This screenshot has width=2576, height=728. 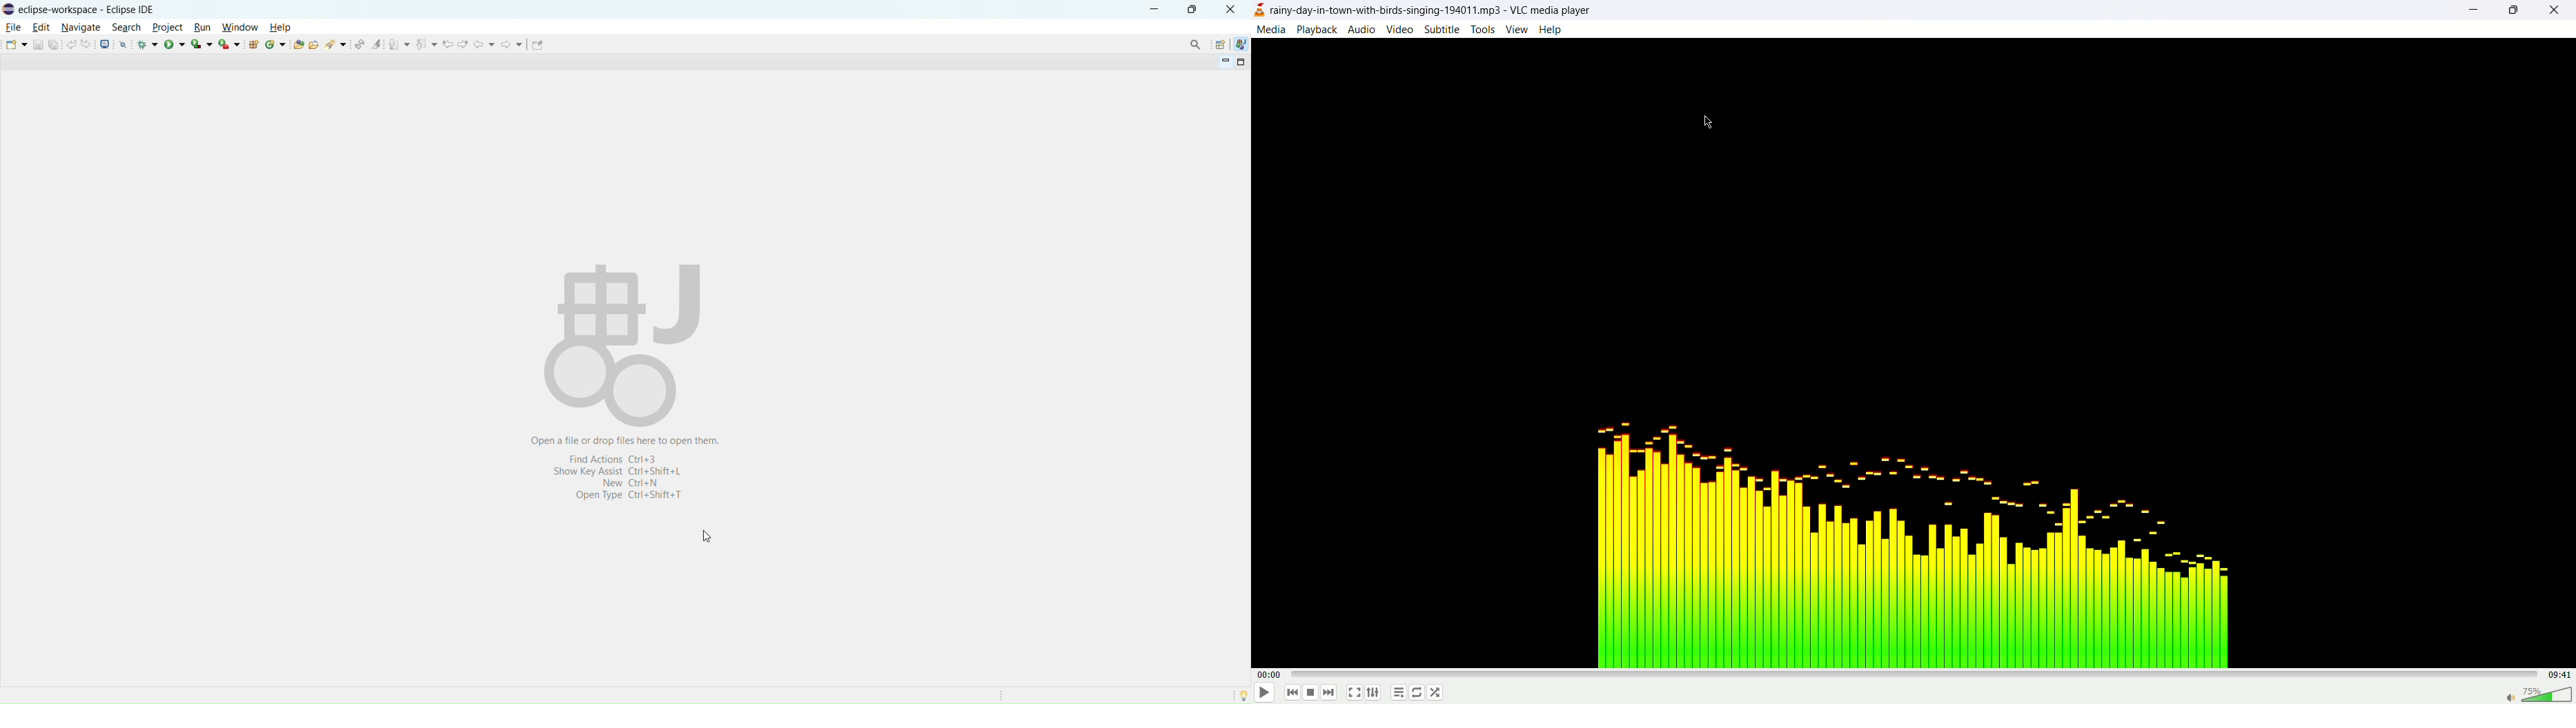 I want to click on video, so click(x=1400, y=28).